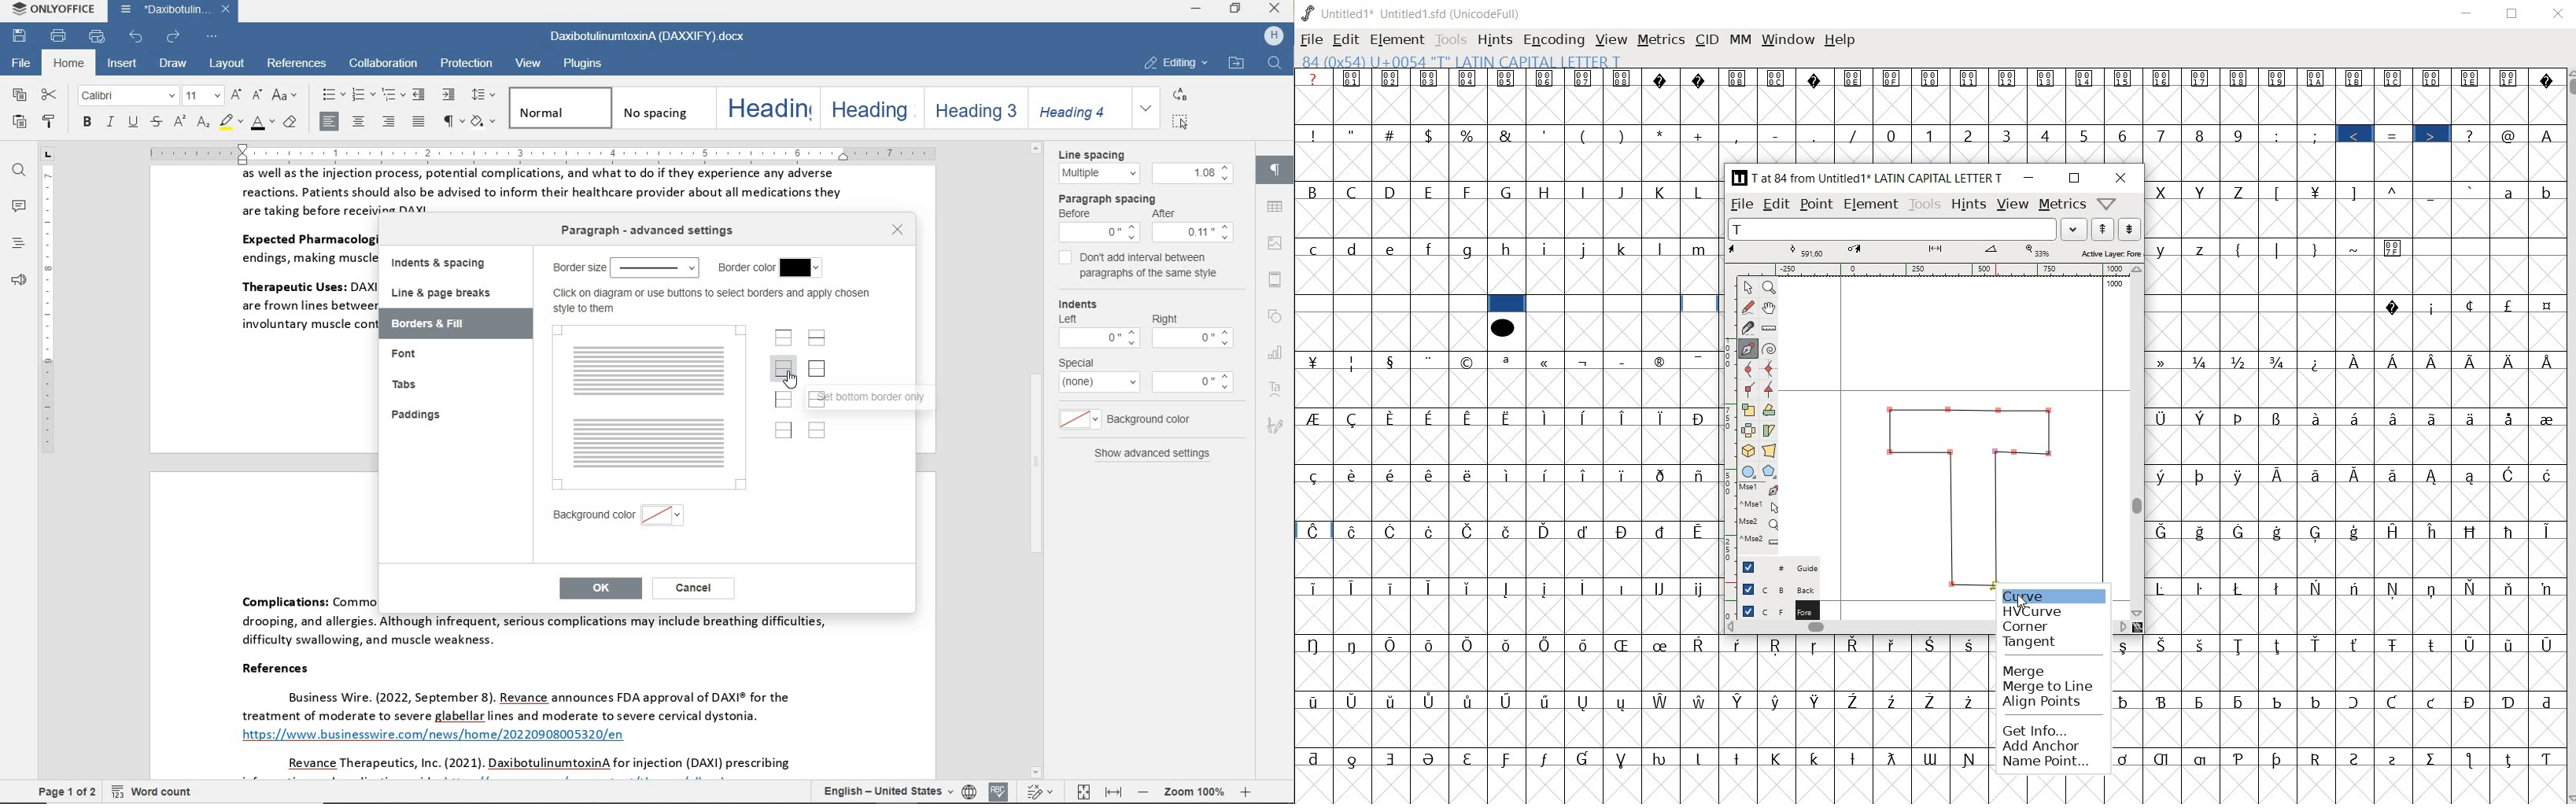  What do you see at coordinates (1893, 135) in the screenshot?
I see `0` at bounding box center [1893, 135].